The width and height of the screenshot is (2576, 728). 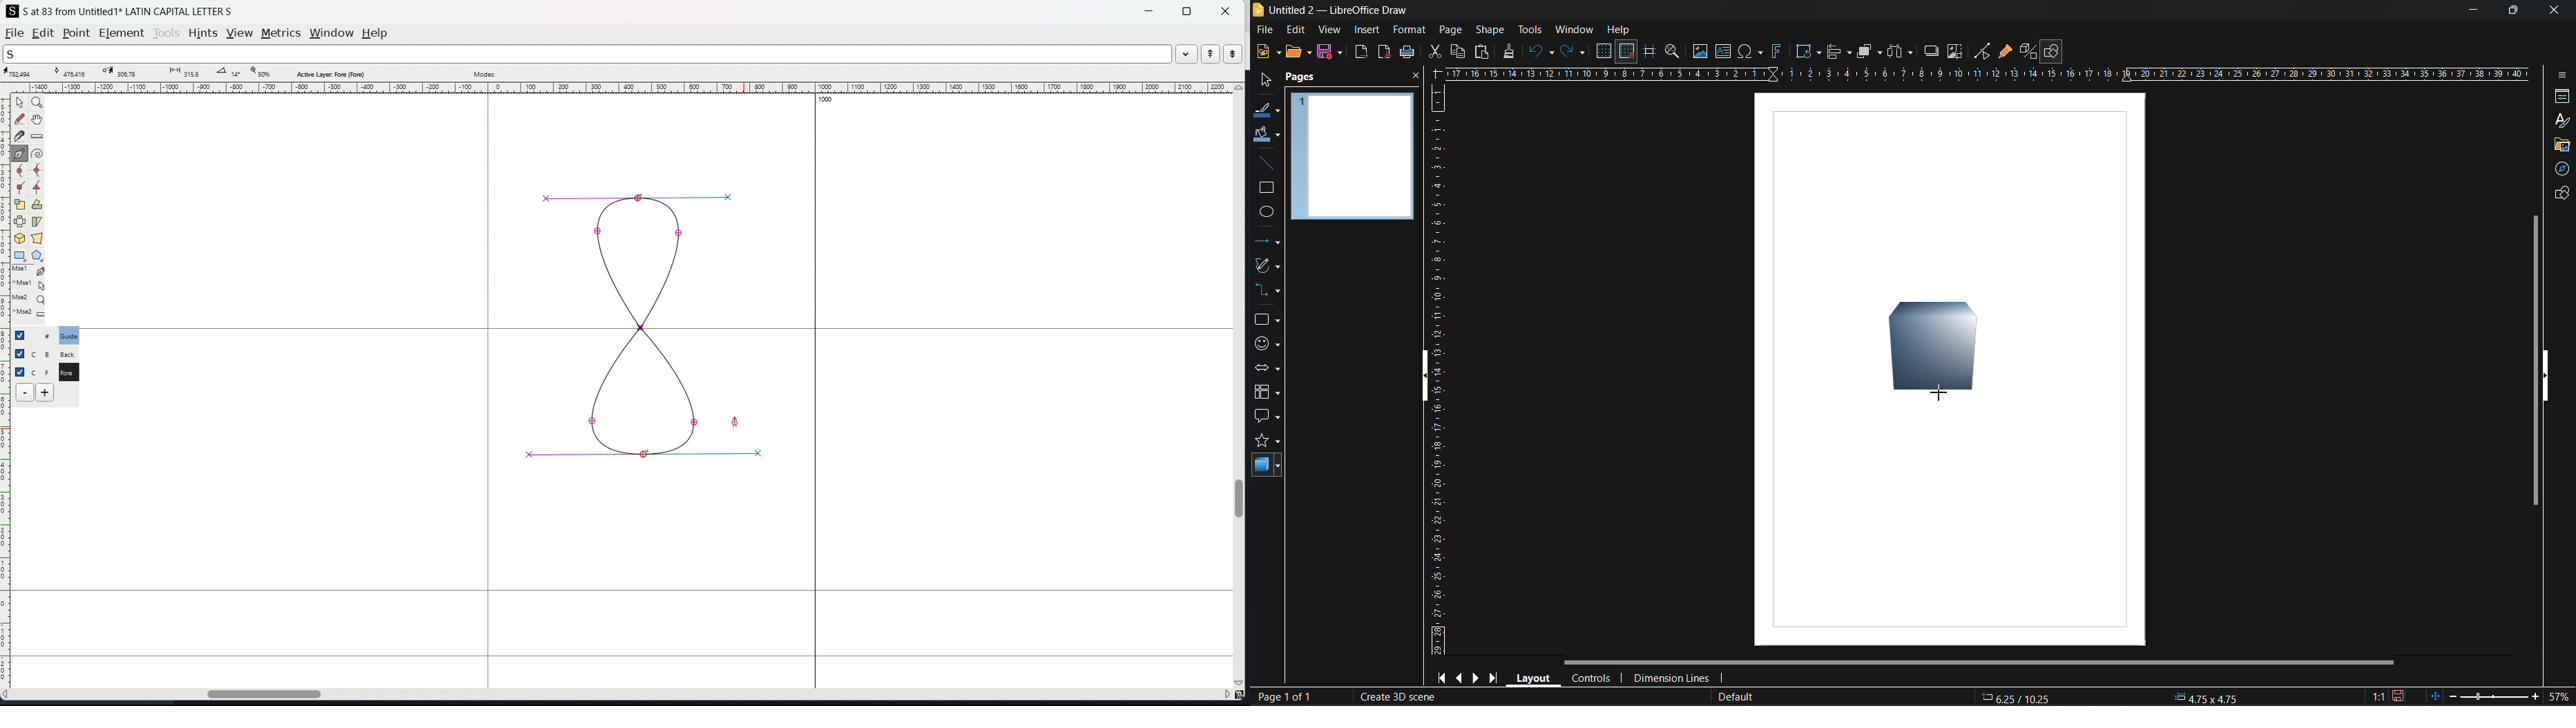 I want to click on export as pdf, so click(x=1381, y=51).